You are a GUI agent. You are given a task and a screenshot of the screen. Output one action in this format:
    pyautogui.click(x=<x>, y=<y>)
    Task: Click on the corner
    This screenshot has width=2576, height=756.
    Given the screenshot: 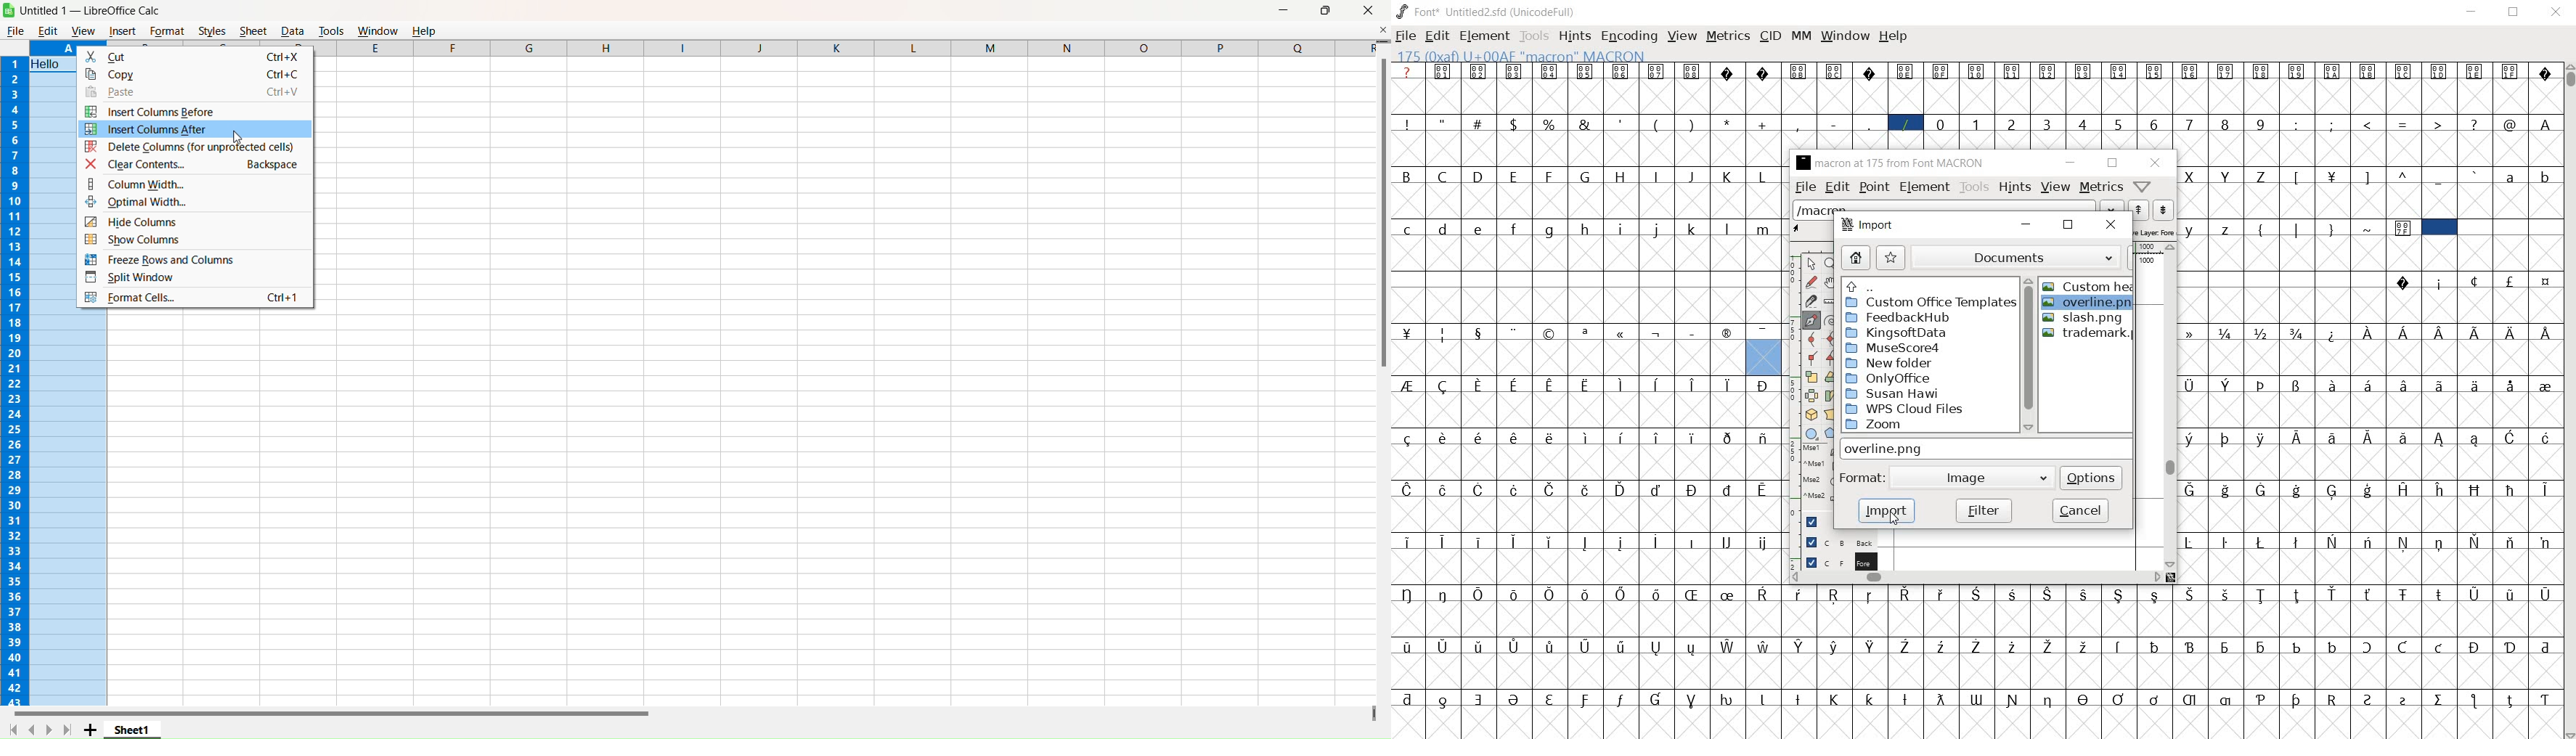 What is the action you would take?
    pyautogui.click(x=1811, y=359)
    